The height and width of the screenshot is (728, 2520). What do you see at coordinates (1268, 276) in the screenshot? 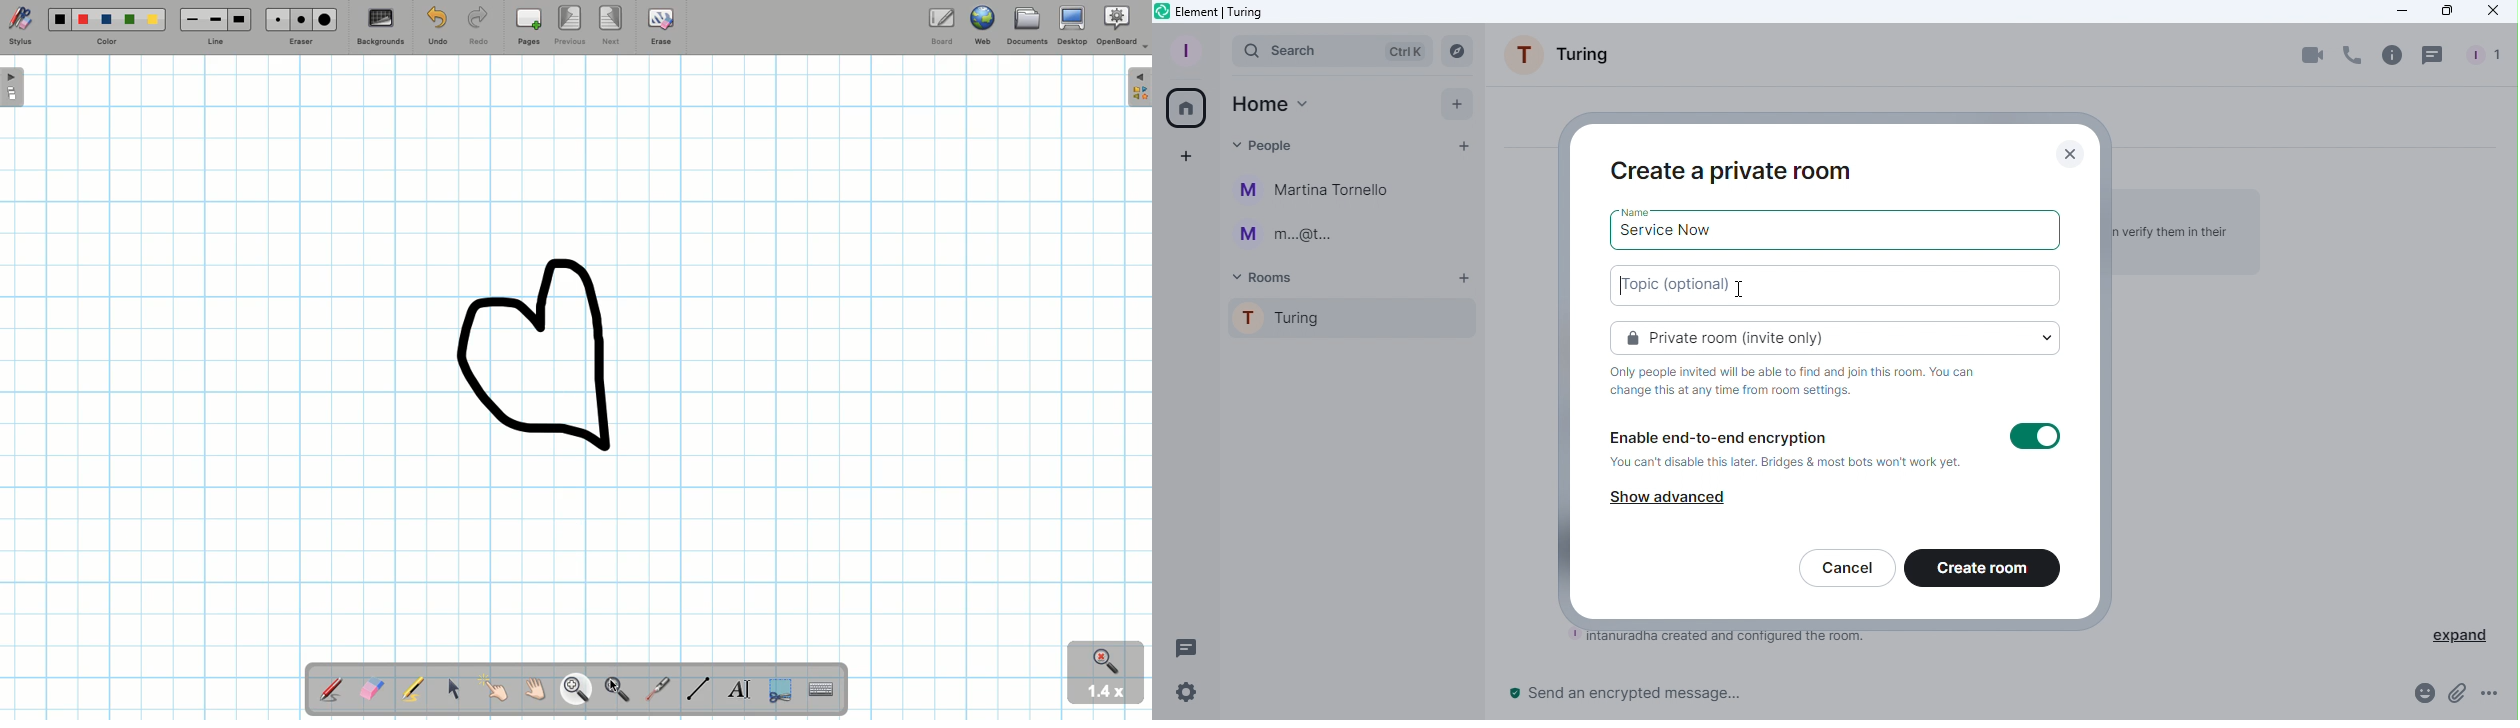
I see `Rooms` at bounding box center [1268, 276].